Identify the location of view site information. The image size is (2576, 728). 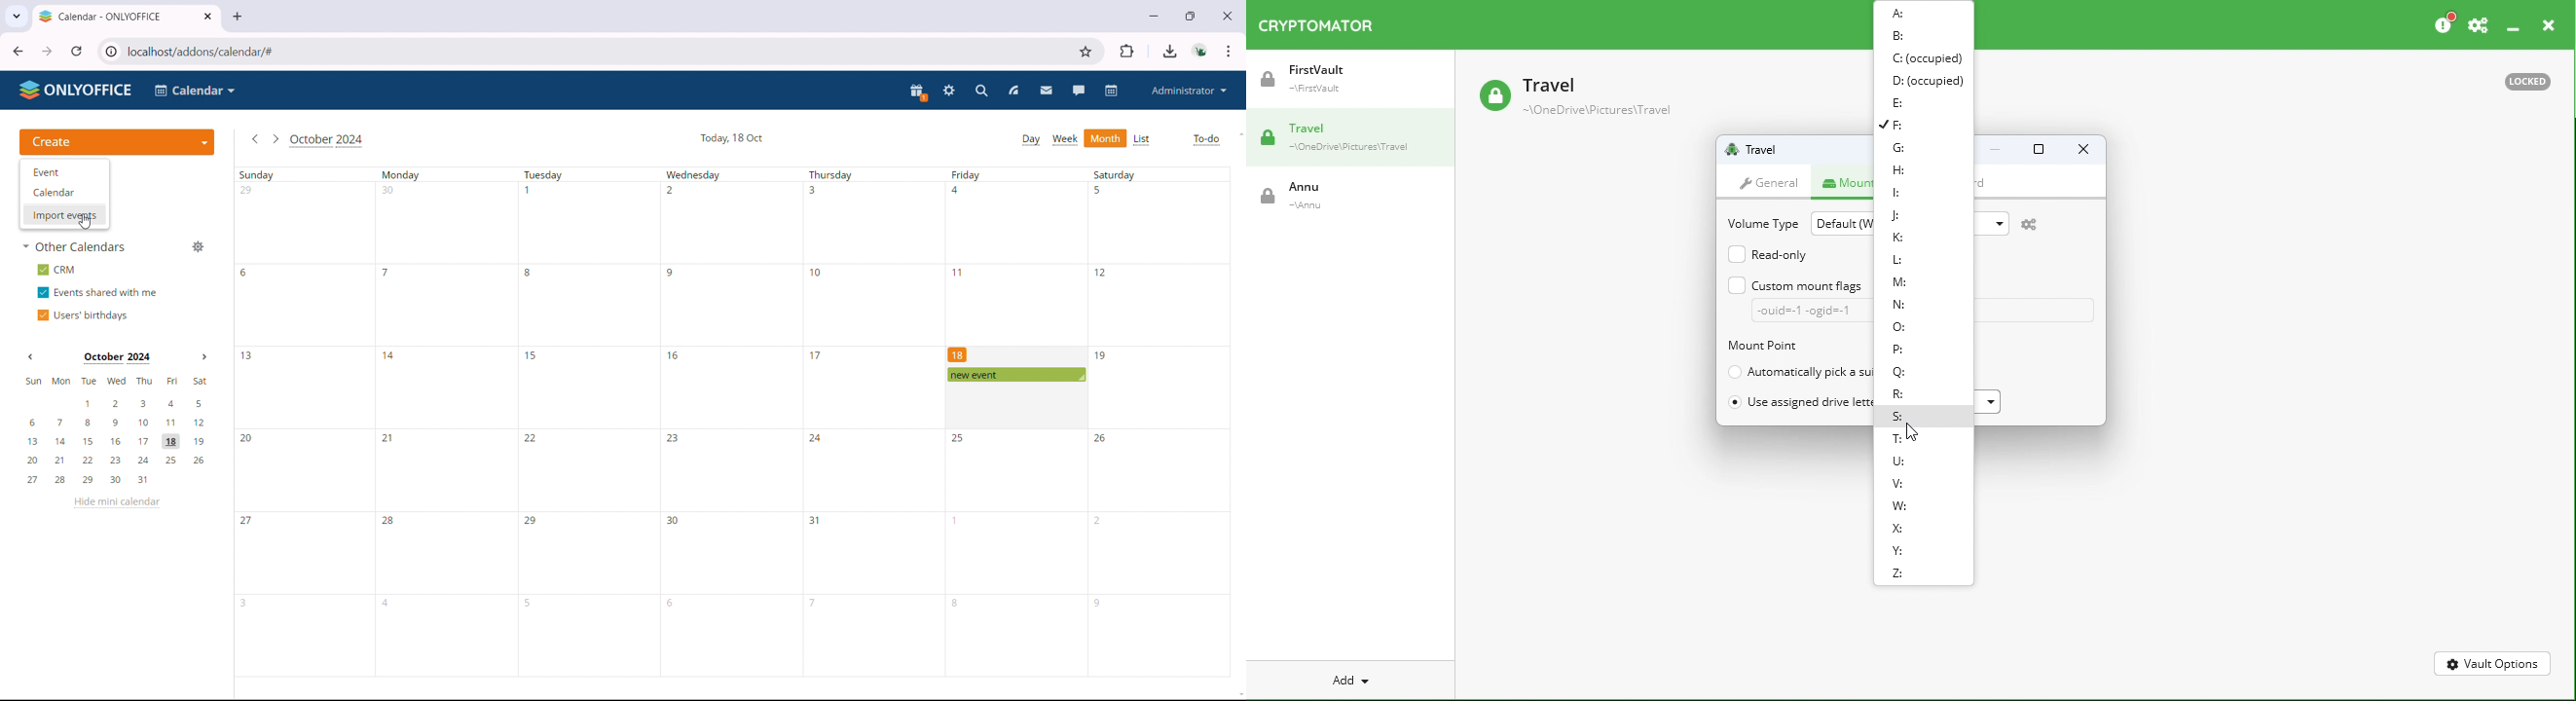
(110, 51).